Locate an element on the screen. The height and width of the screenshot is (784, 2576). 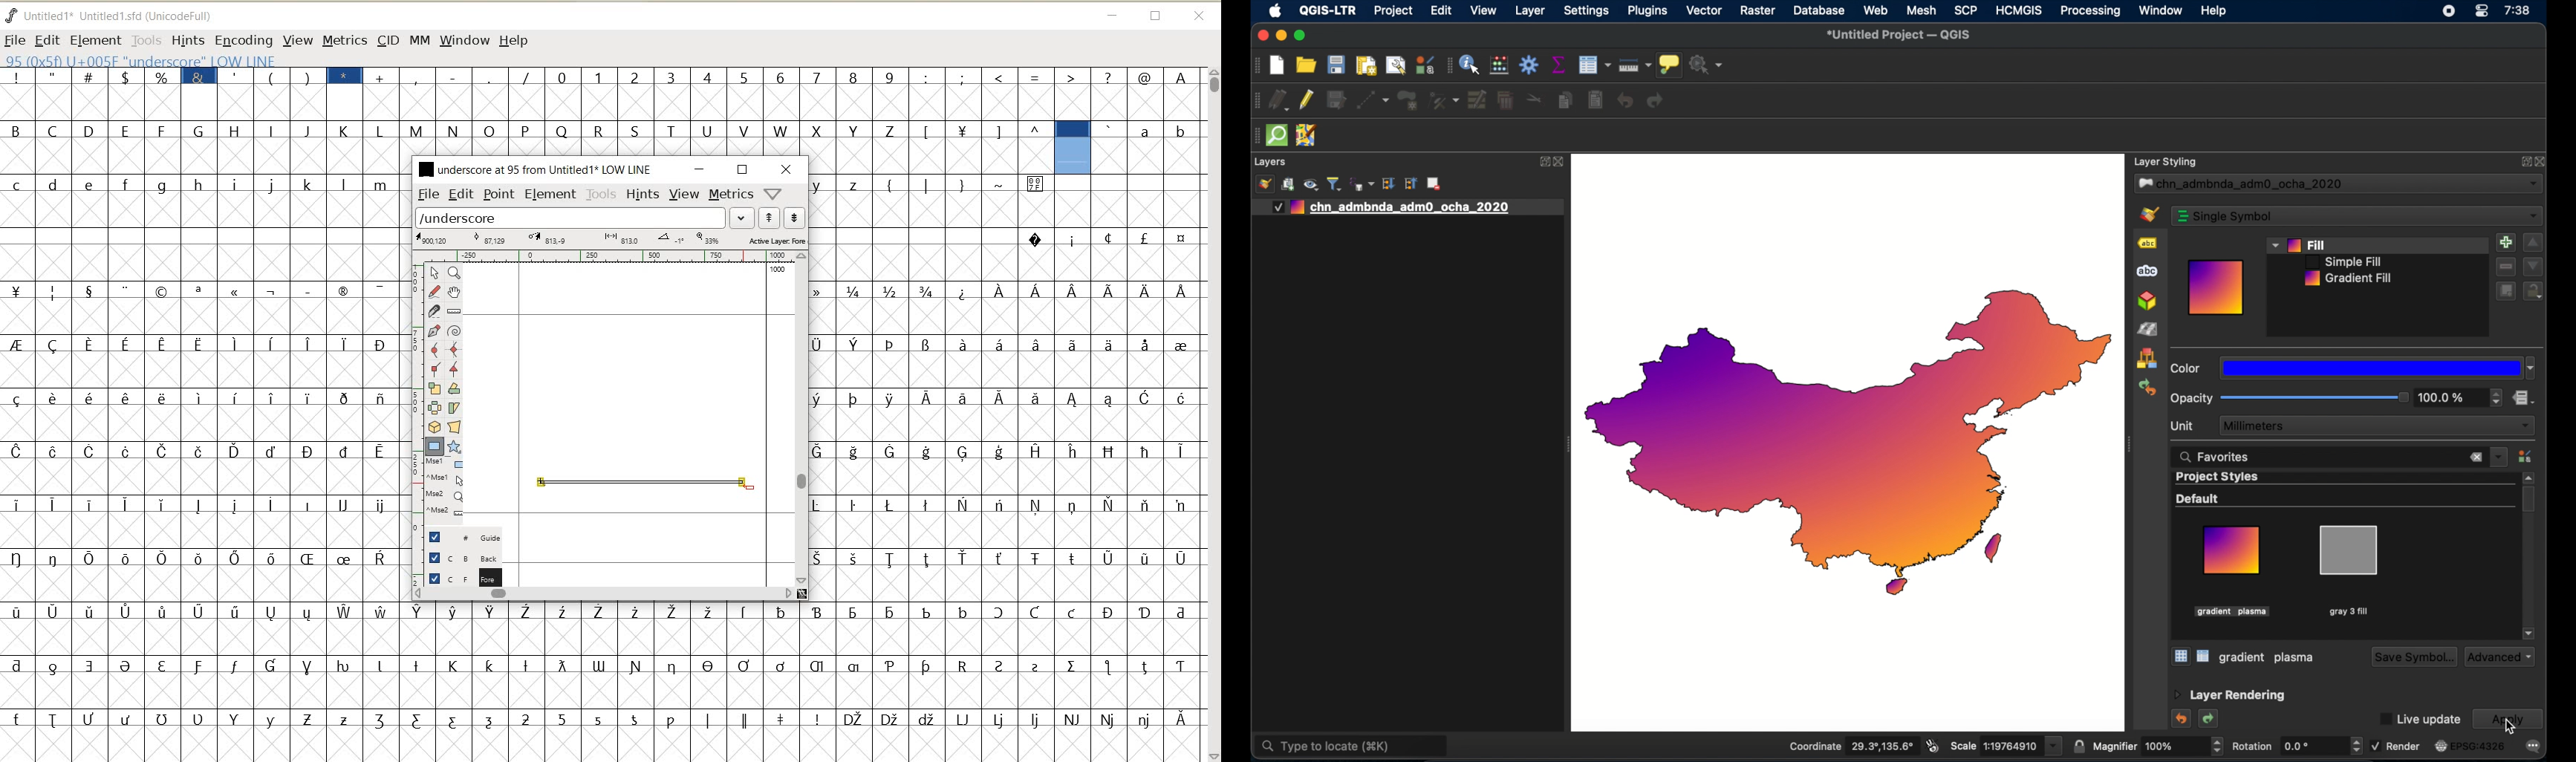
undo is located at coordinates (1625, 100).